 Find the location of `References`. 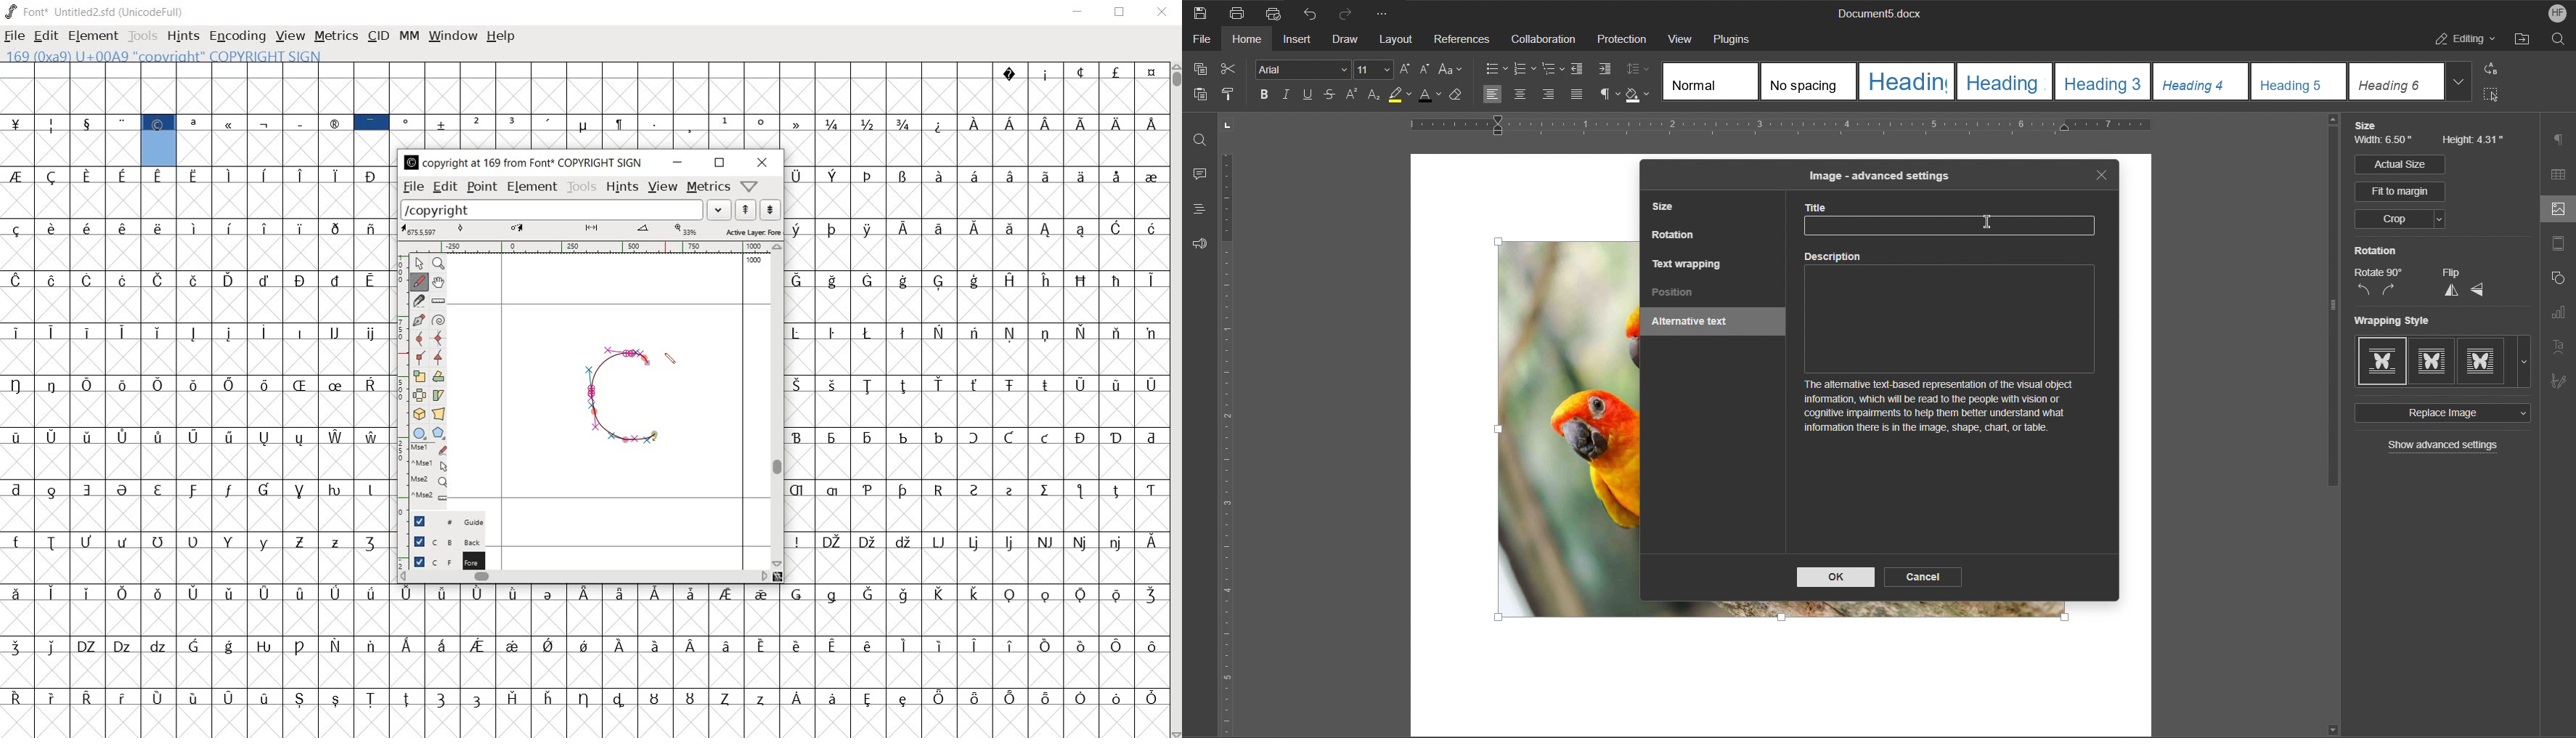

References is located at coordinates (1462, 39).